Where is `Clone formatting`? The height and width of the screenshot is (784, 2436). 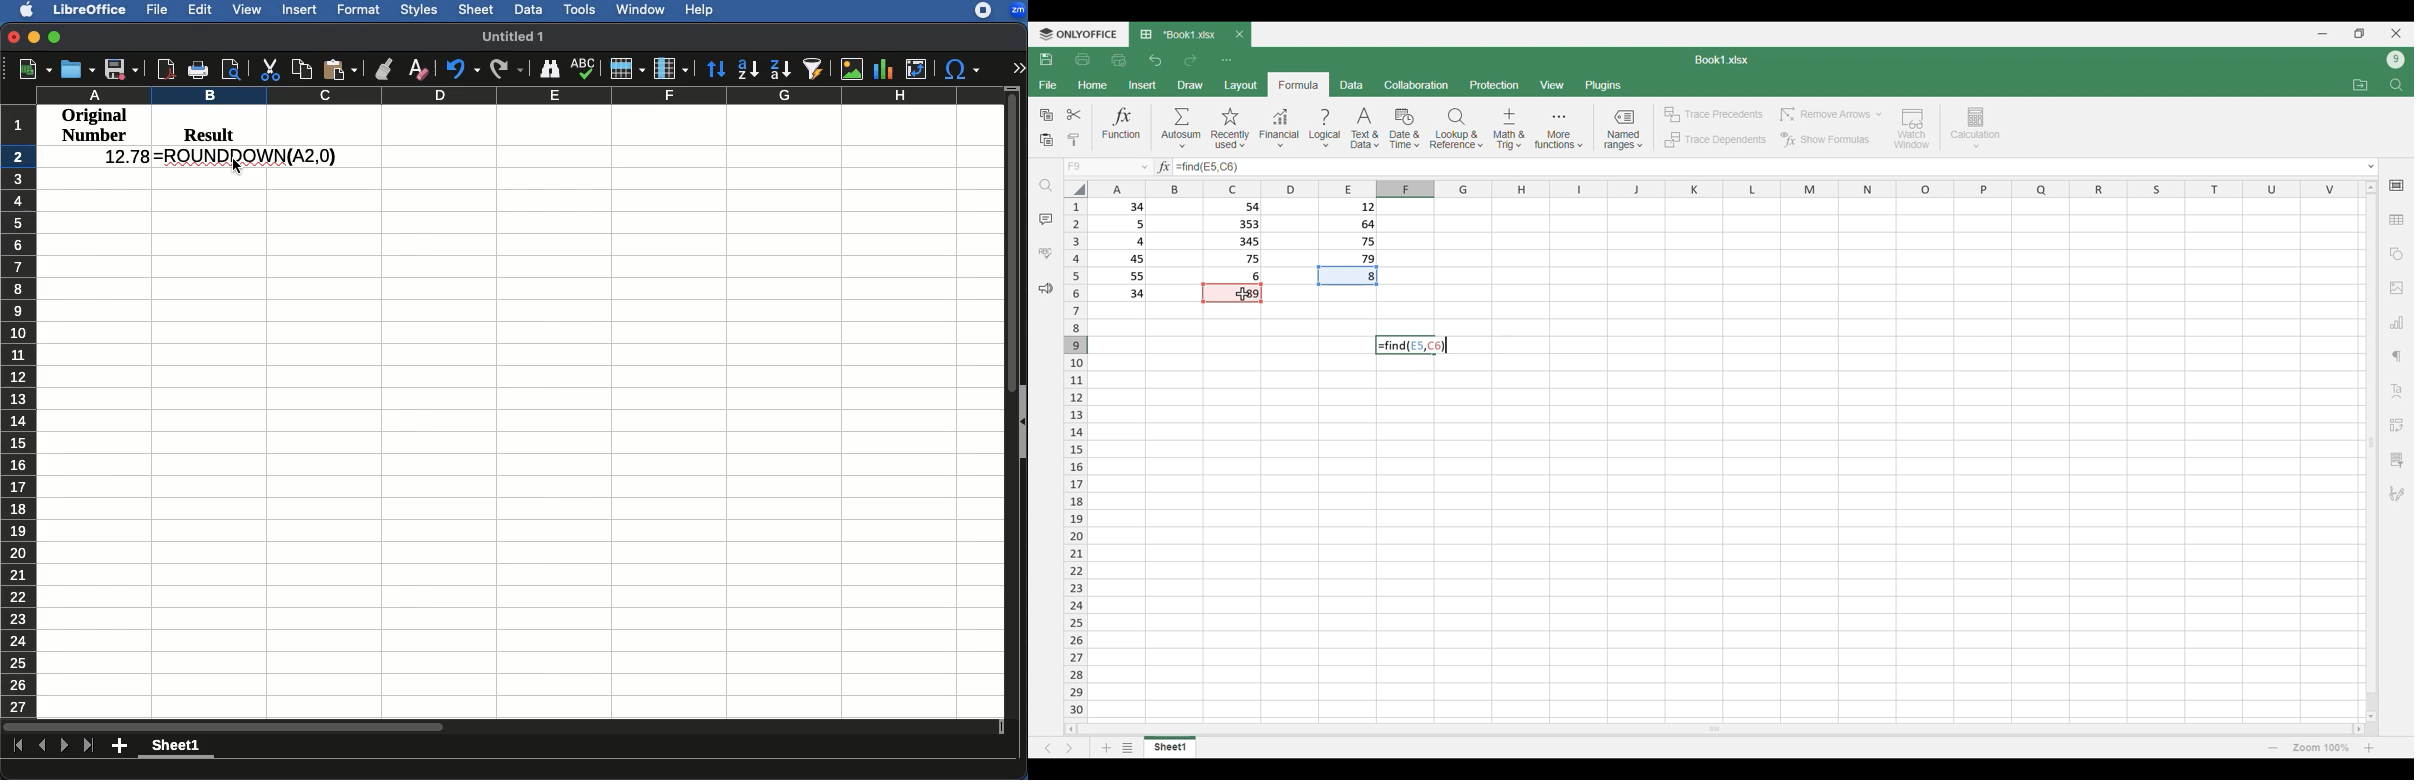 Clone formatting is located at coordinates (382, 69).